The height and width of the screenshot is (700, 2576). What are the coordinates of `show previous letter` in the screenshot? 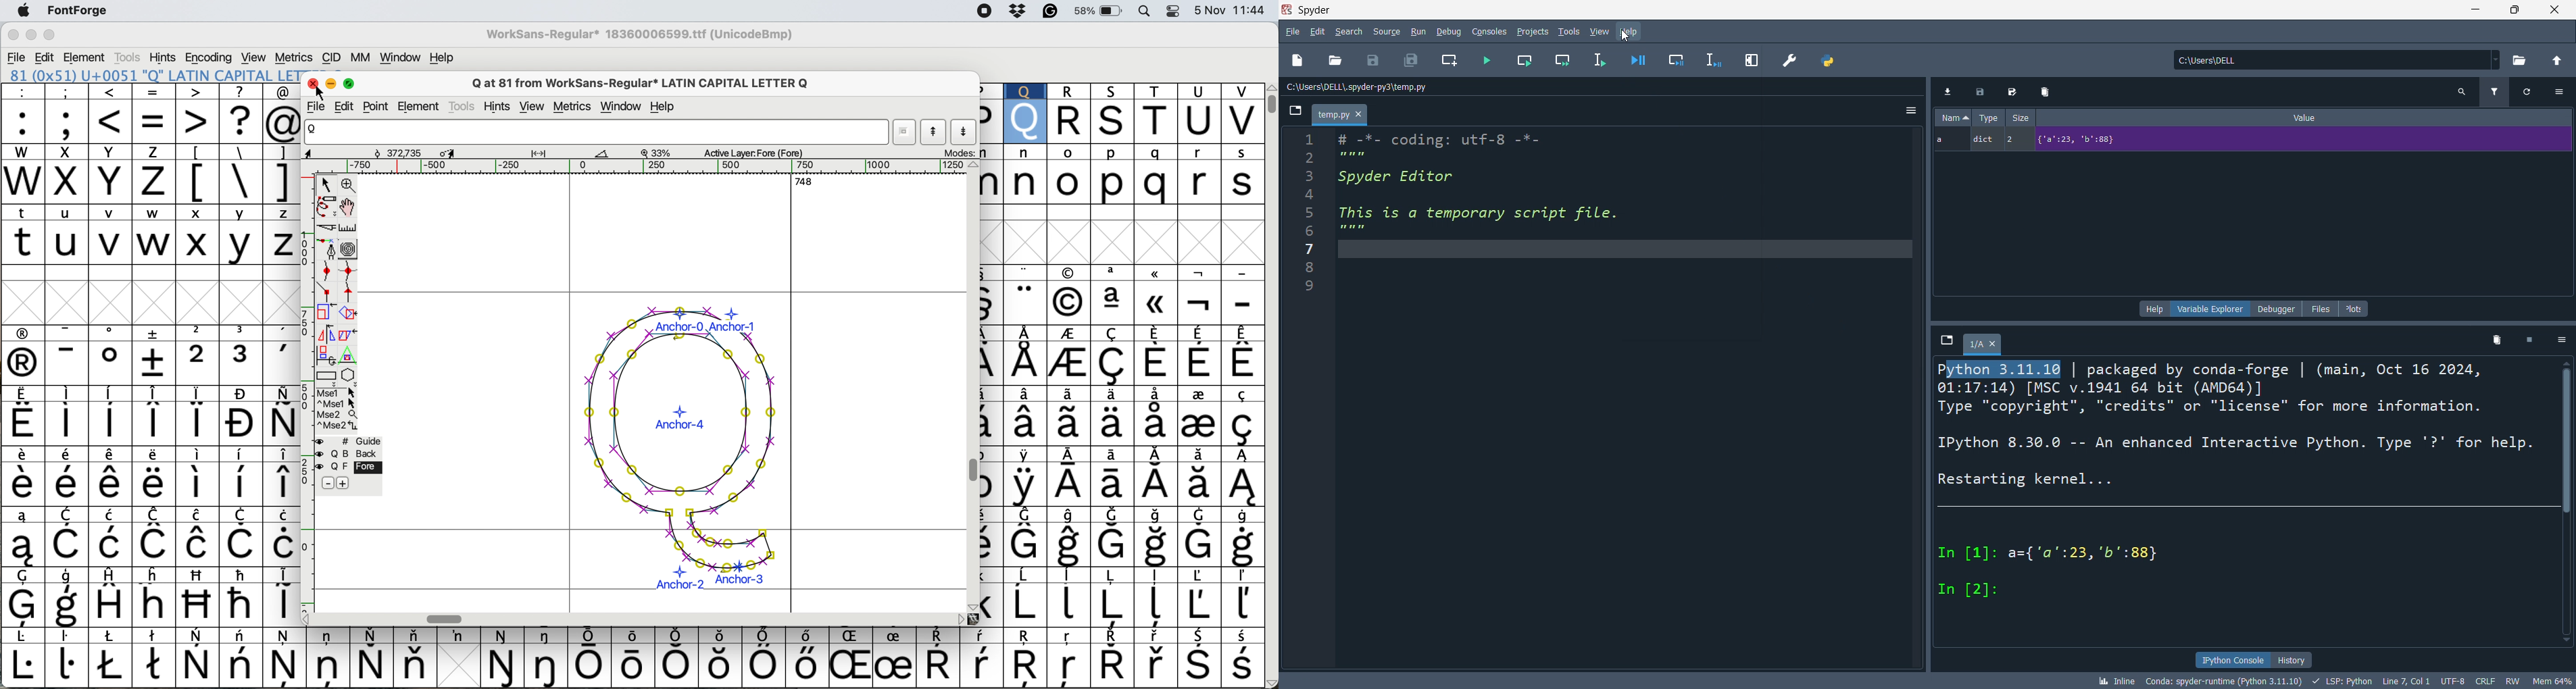 It's located at (936, 134).